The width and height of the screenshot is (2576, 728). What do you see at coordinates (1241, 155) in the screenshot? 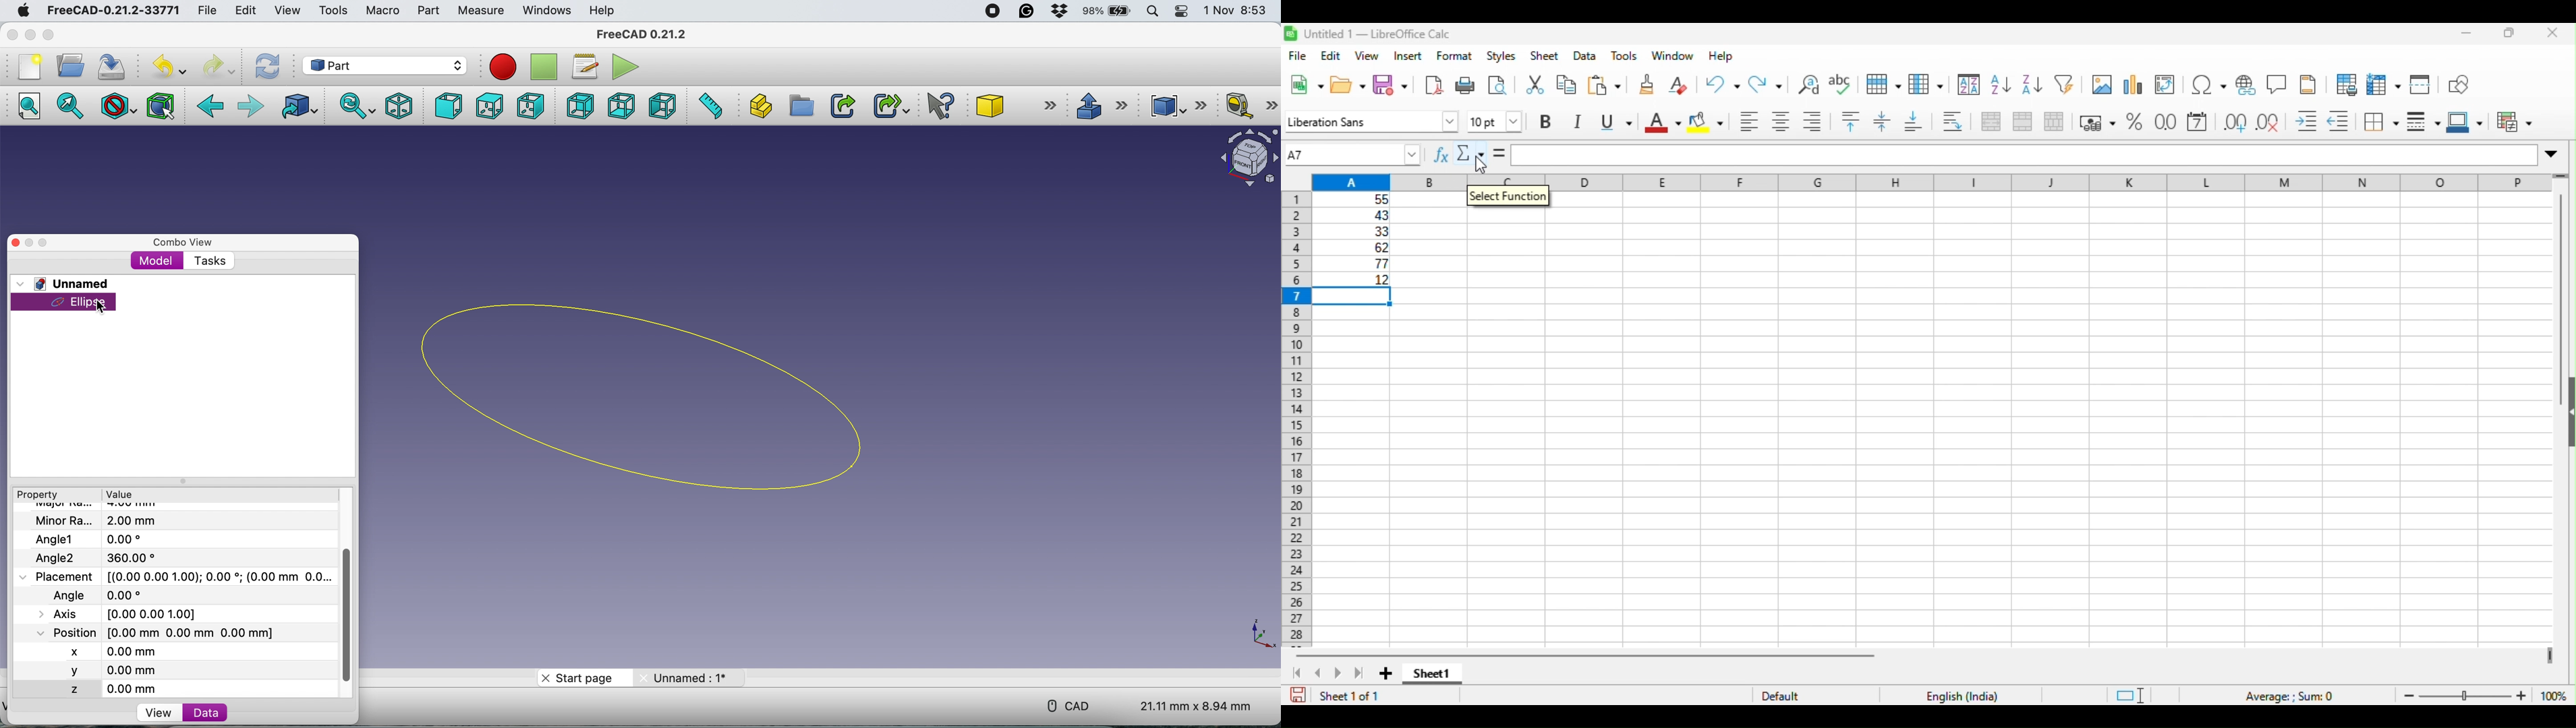
I see `object interface` at bounding box center [1241, 155].